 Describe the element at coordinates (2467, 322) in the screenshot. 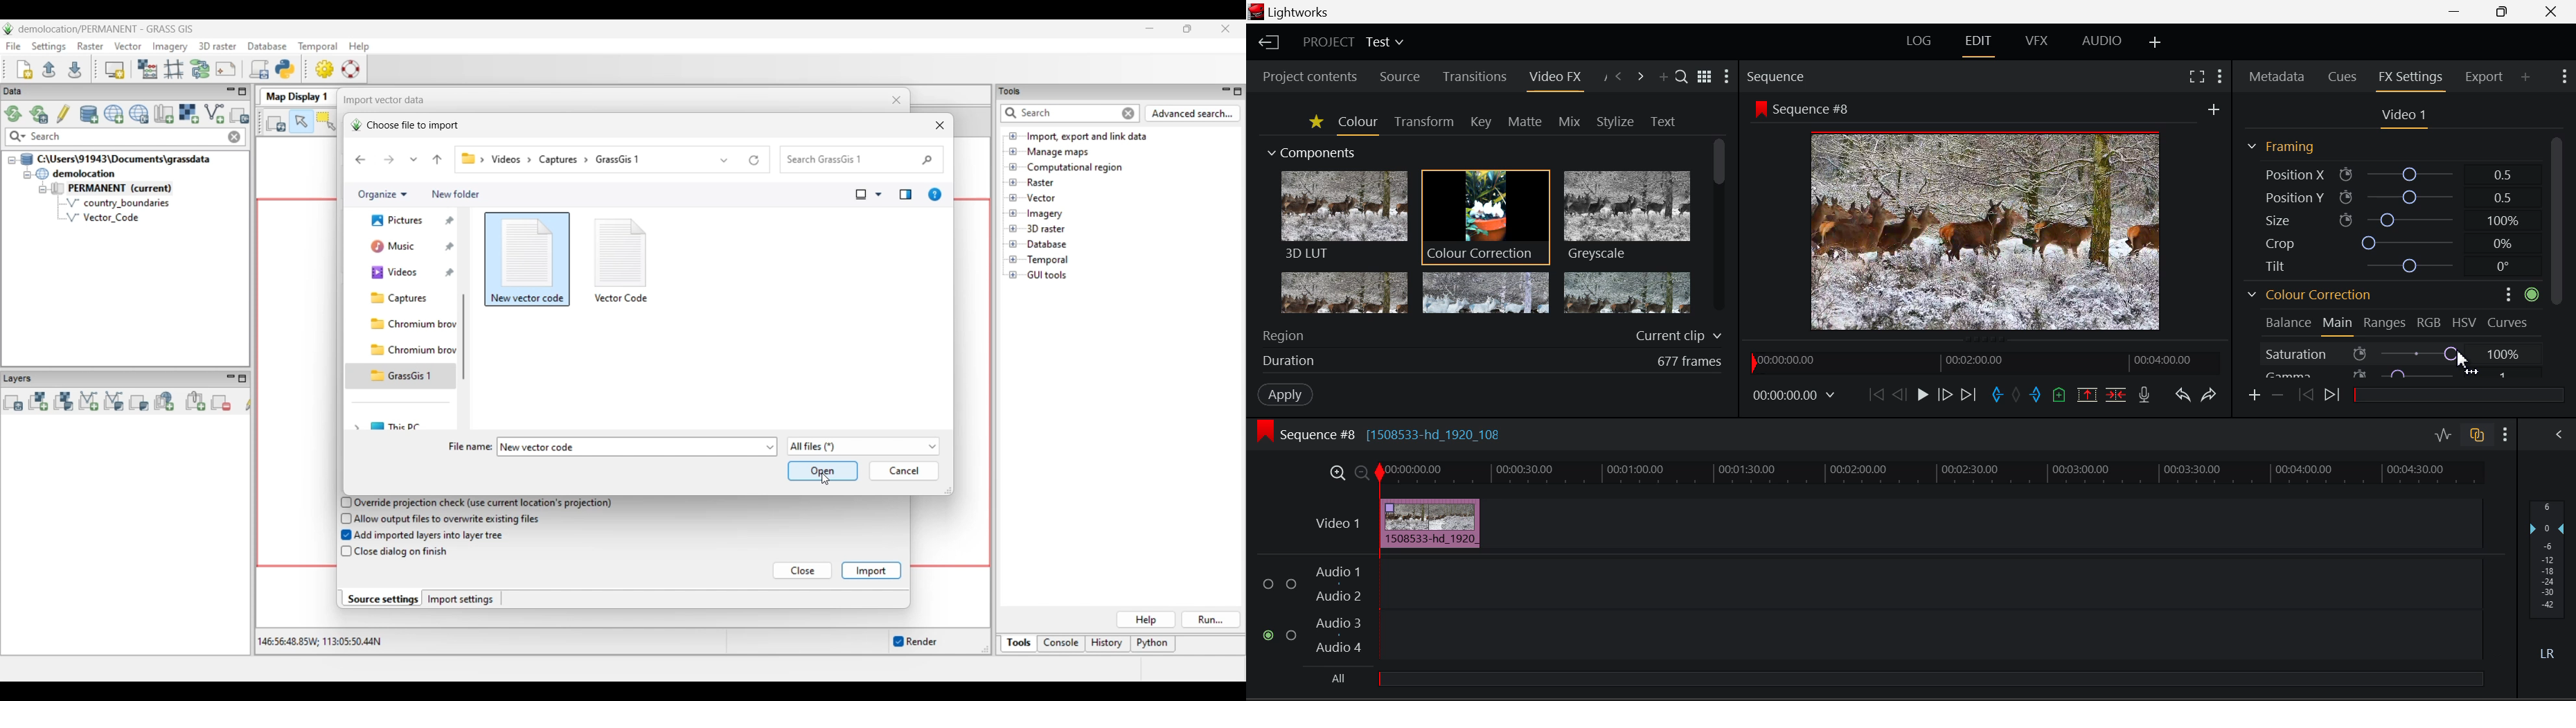

I see `HSV` at that location.